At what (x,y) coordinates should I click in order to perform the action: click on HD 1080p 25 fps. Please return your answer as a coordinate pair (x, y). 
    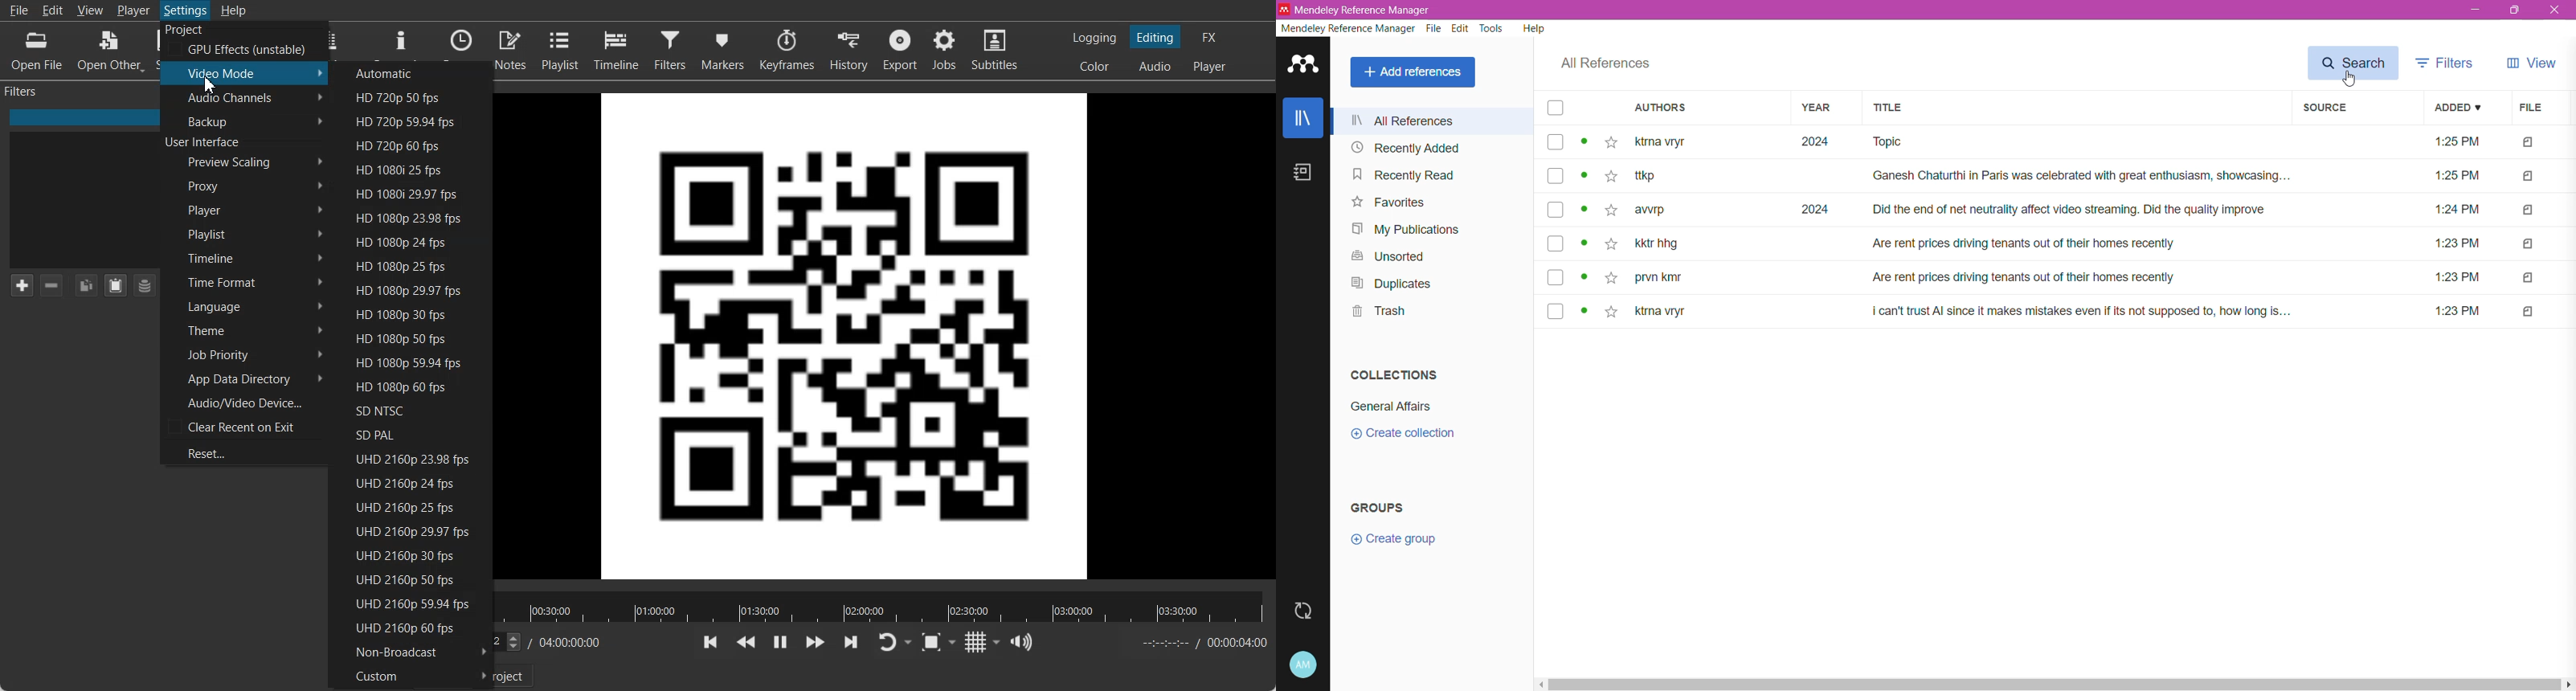
    Looking at the image, I should click on (406, 266).